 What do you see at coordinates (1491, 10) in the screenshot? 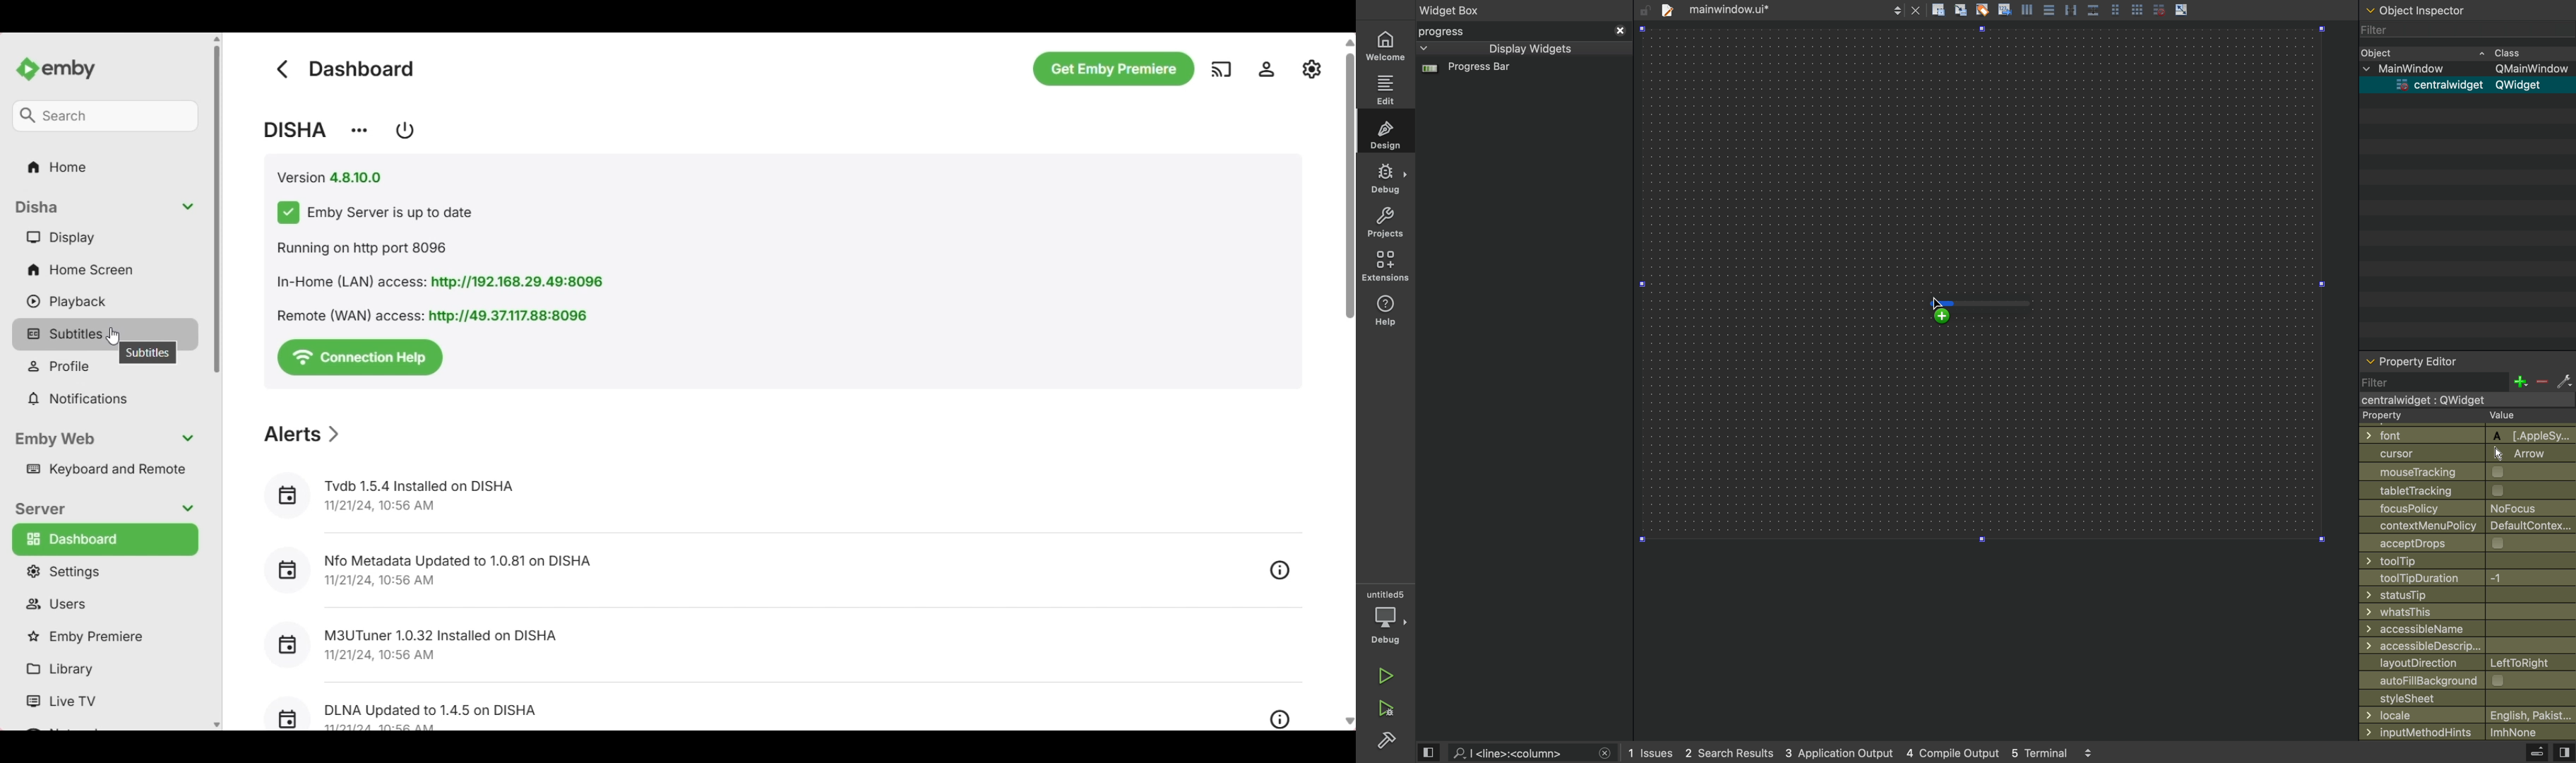
I see `widgetbox` at bounding box center [1491, 10].